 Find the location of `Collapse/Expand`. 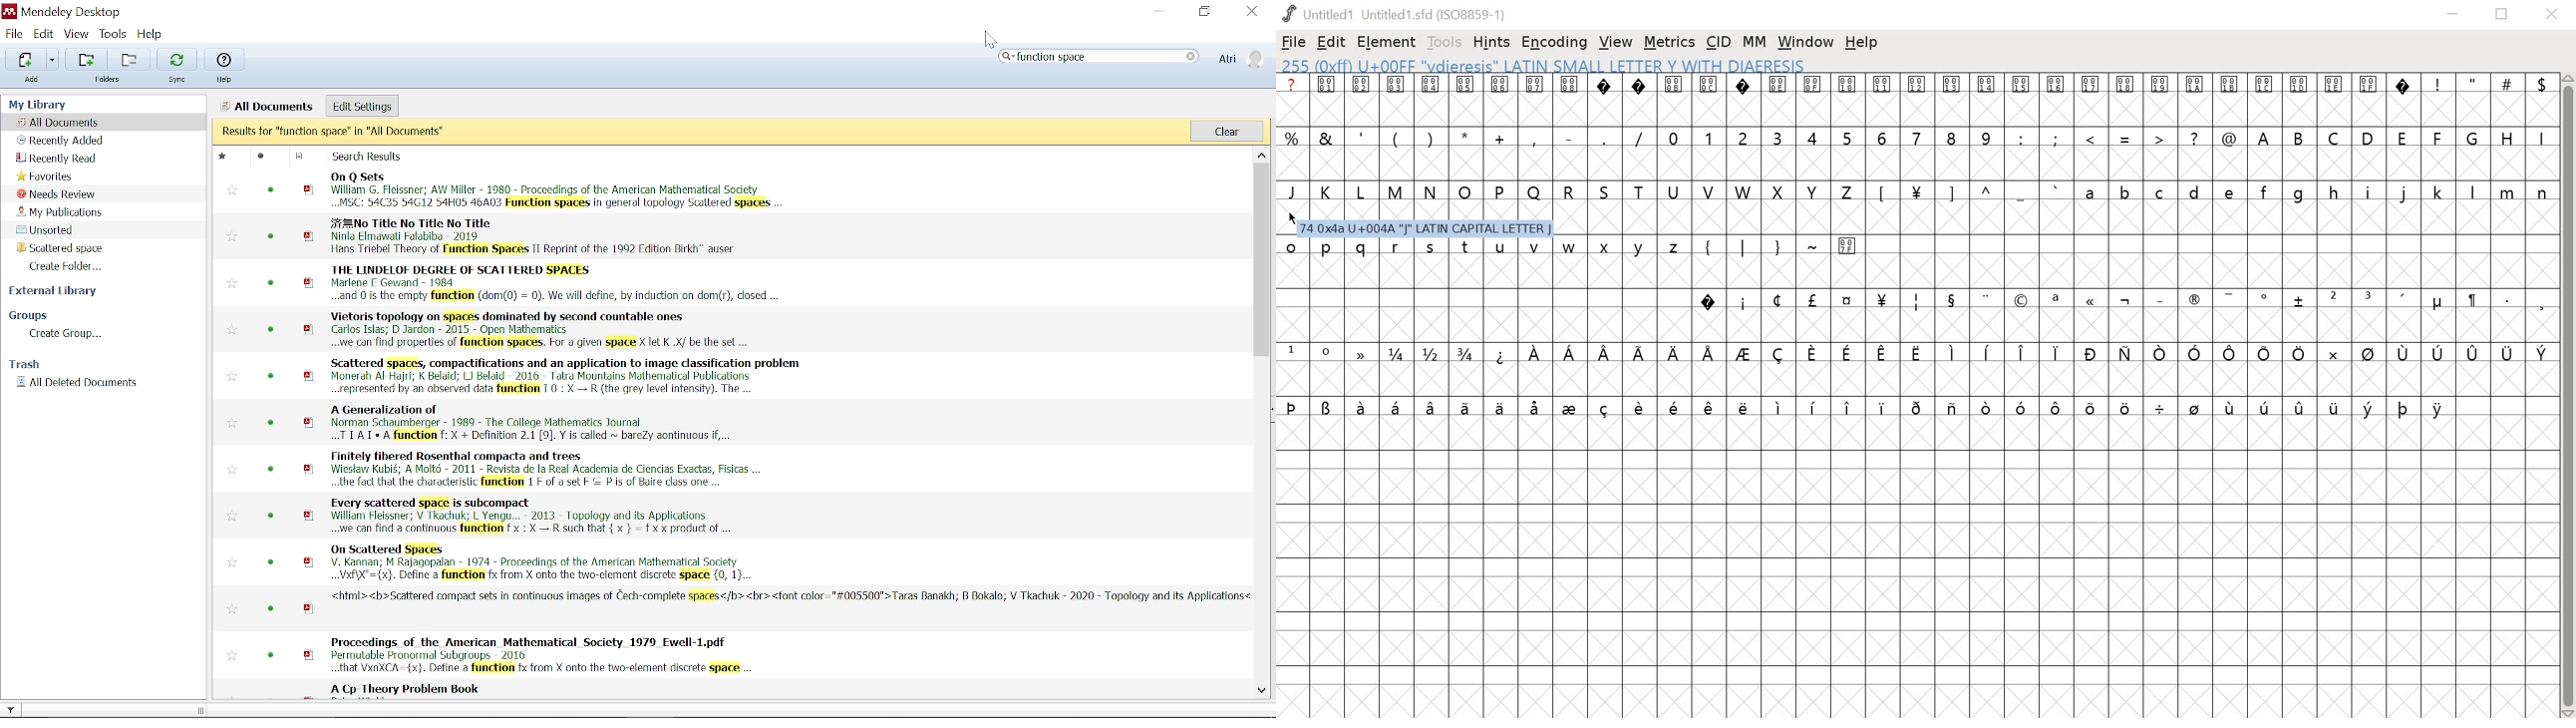

Collapse/Expand is located at coordinates (1272, 408).